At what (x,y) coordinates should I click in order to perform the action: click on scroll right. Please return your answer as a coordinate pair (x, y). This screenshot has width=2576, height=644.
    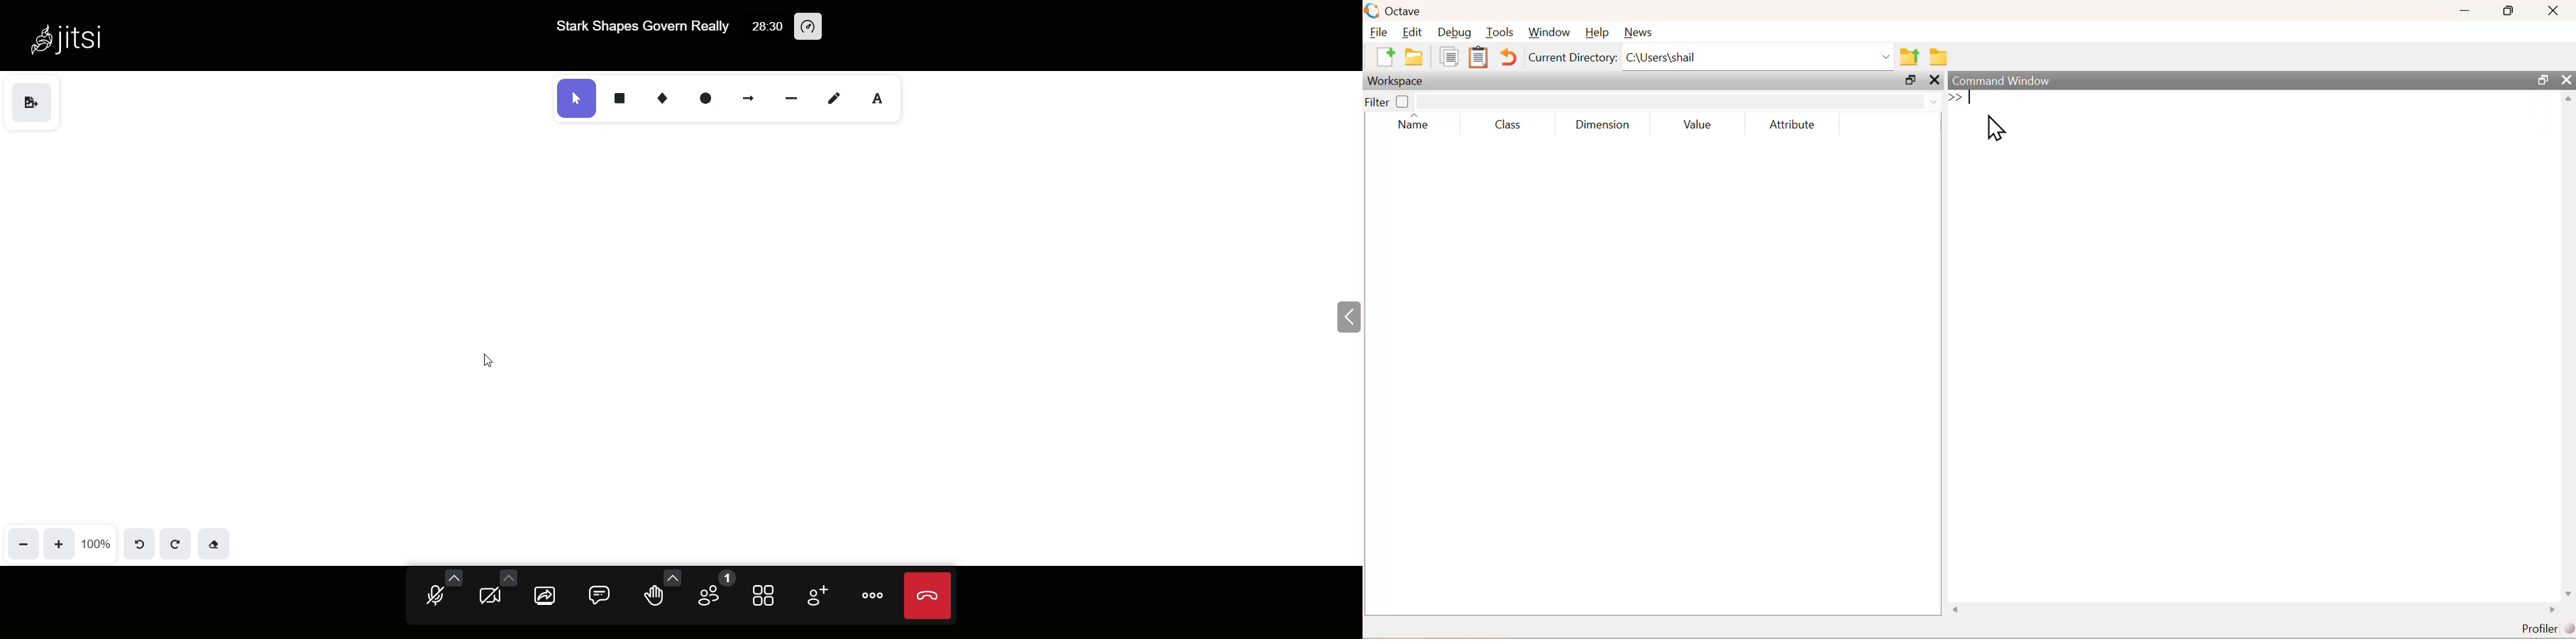
    Looking at the image, I should click on (1956, 609).